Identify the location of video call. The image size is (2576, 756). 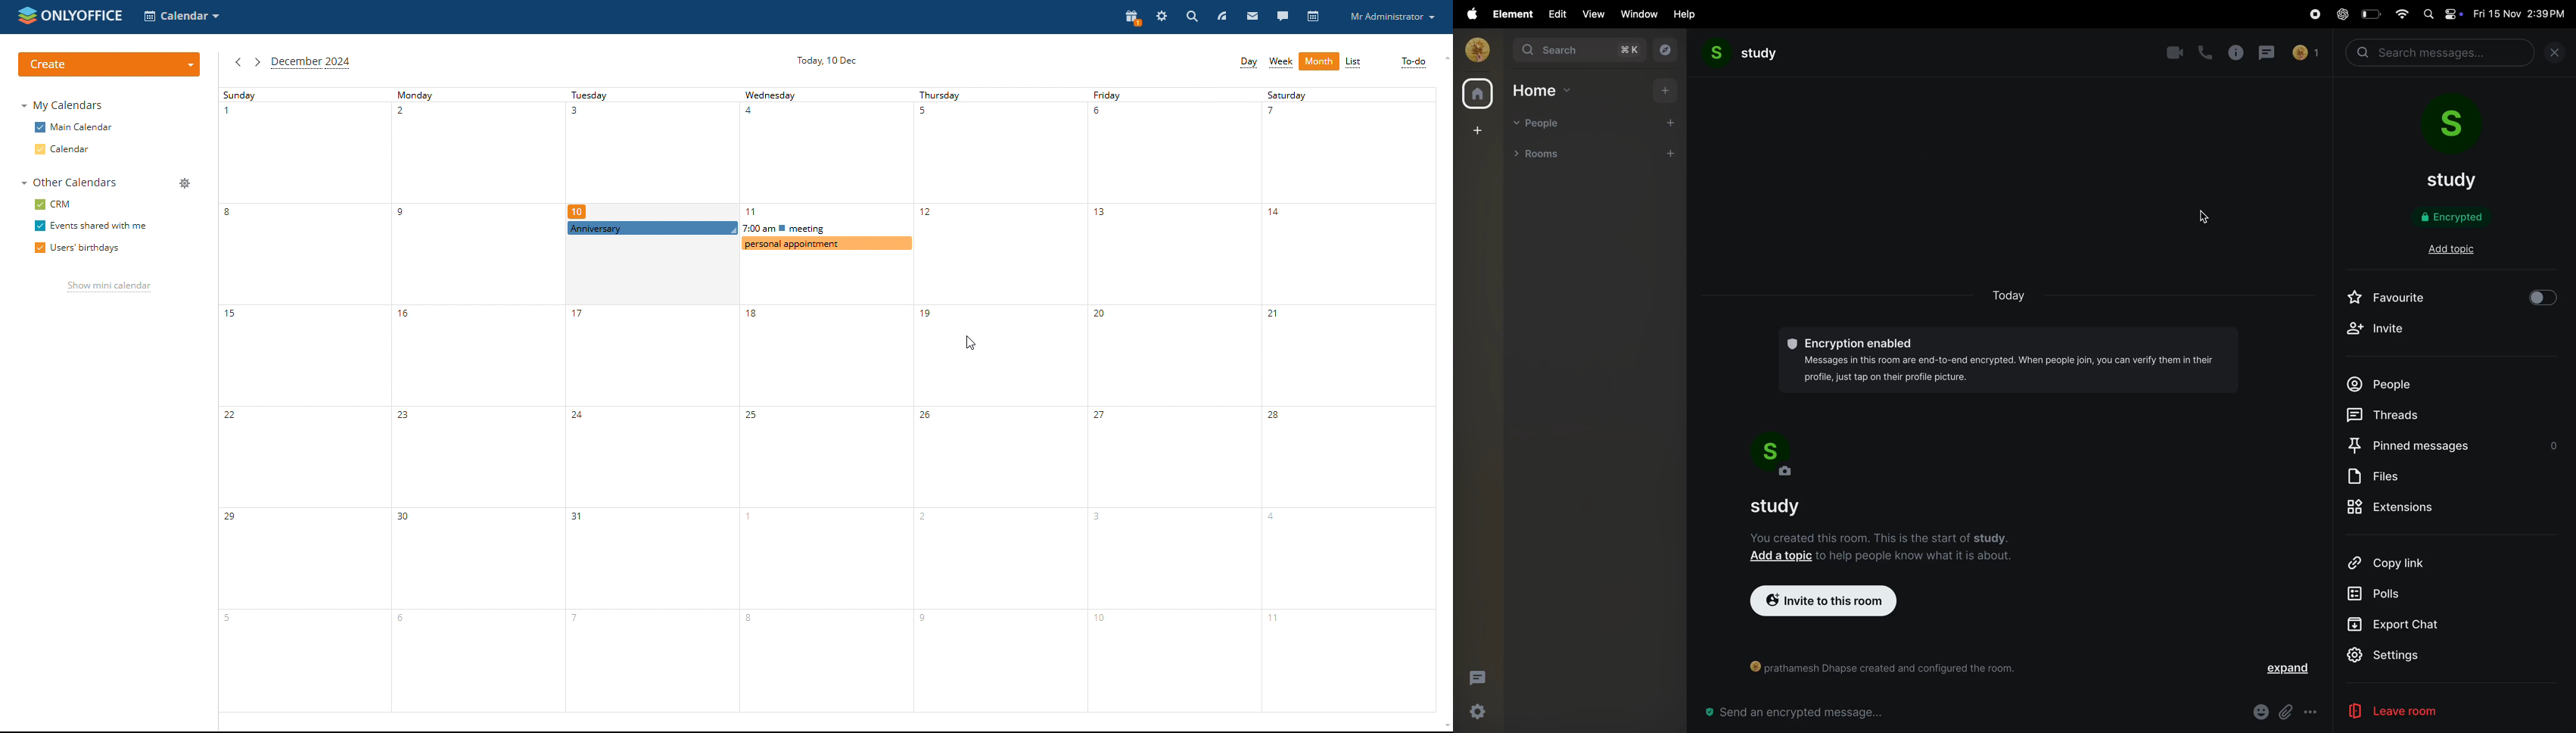
(2174, 53).